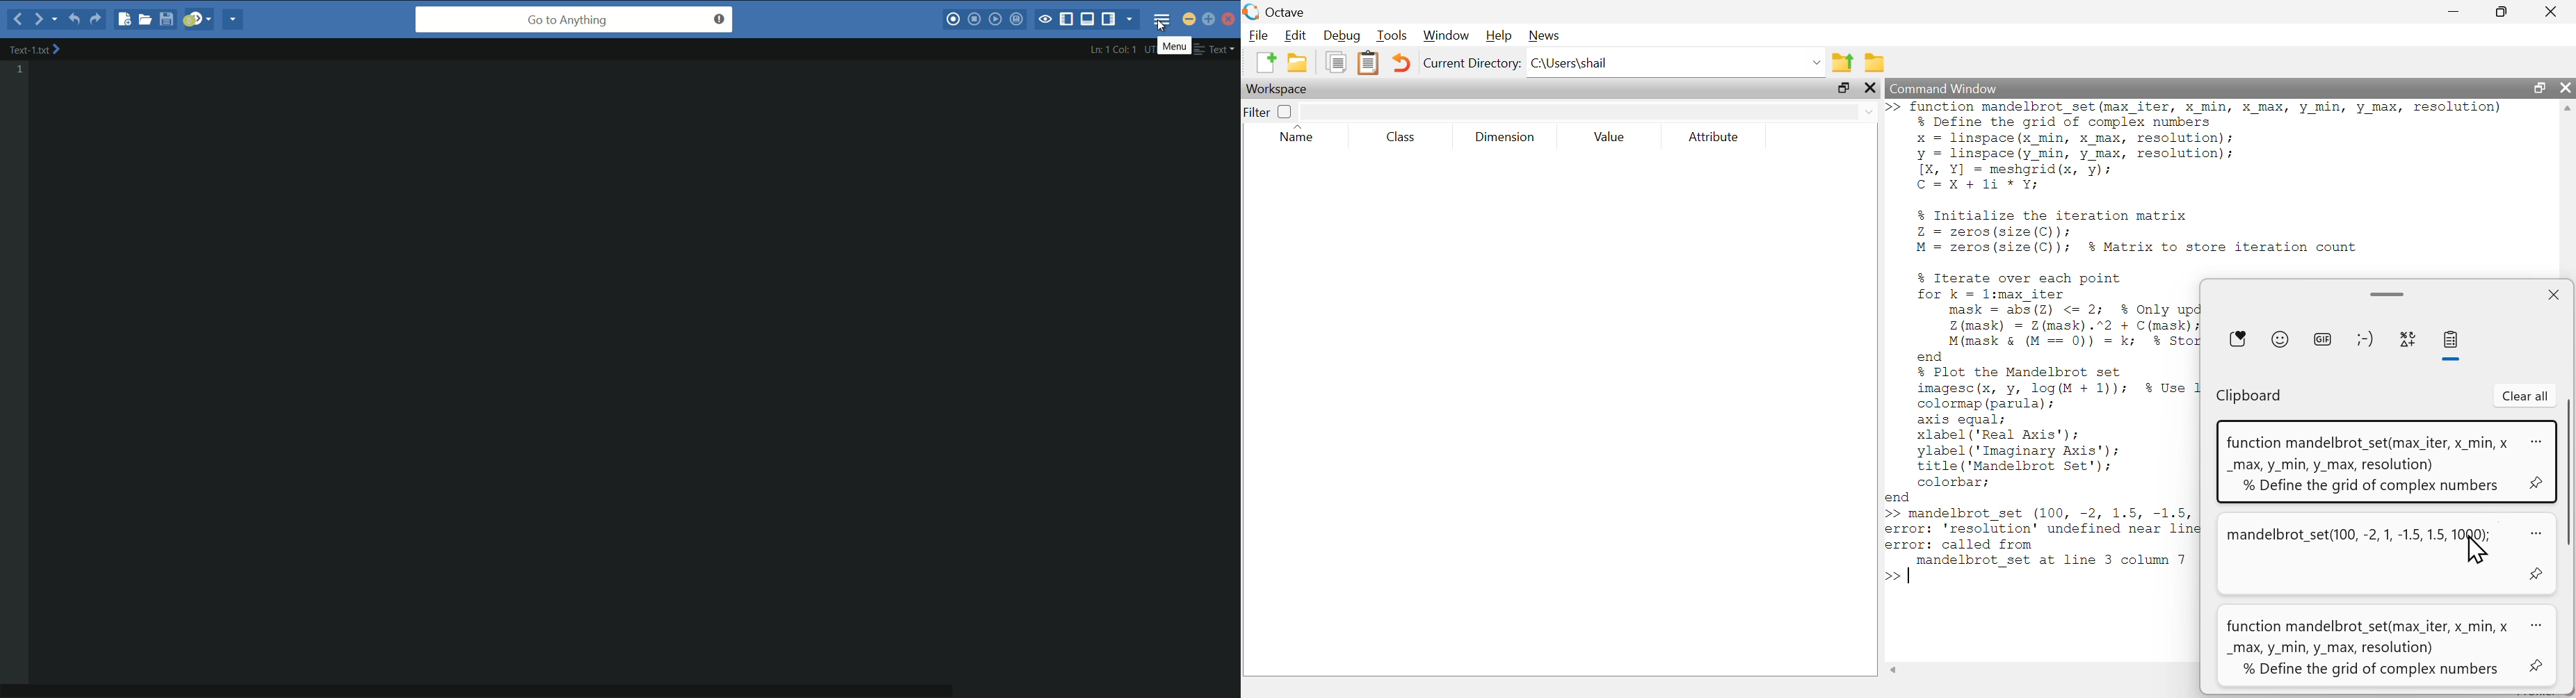 The width and height of the screenshot is (2576, 700). Describe the element at coordinates (2568, 473) in the screenshot. I see `vertical Scrollbar` at that location.